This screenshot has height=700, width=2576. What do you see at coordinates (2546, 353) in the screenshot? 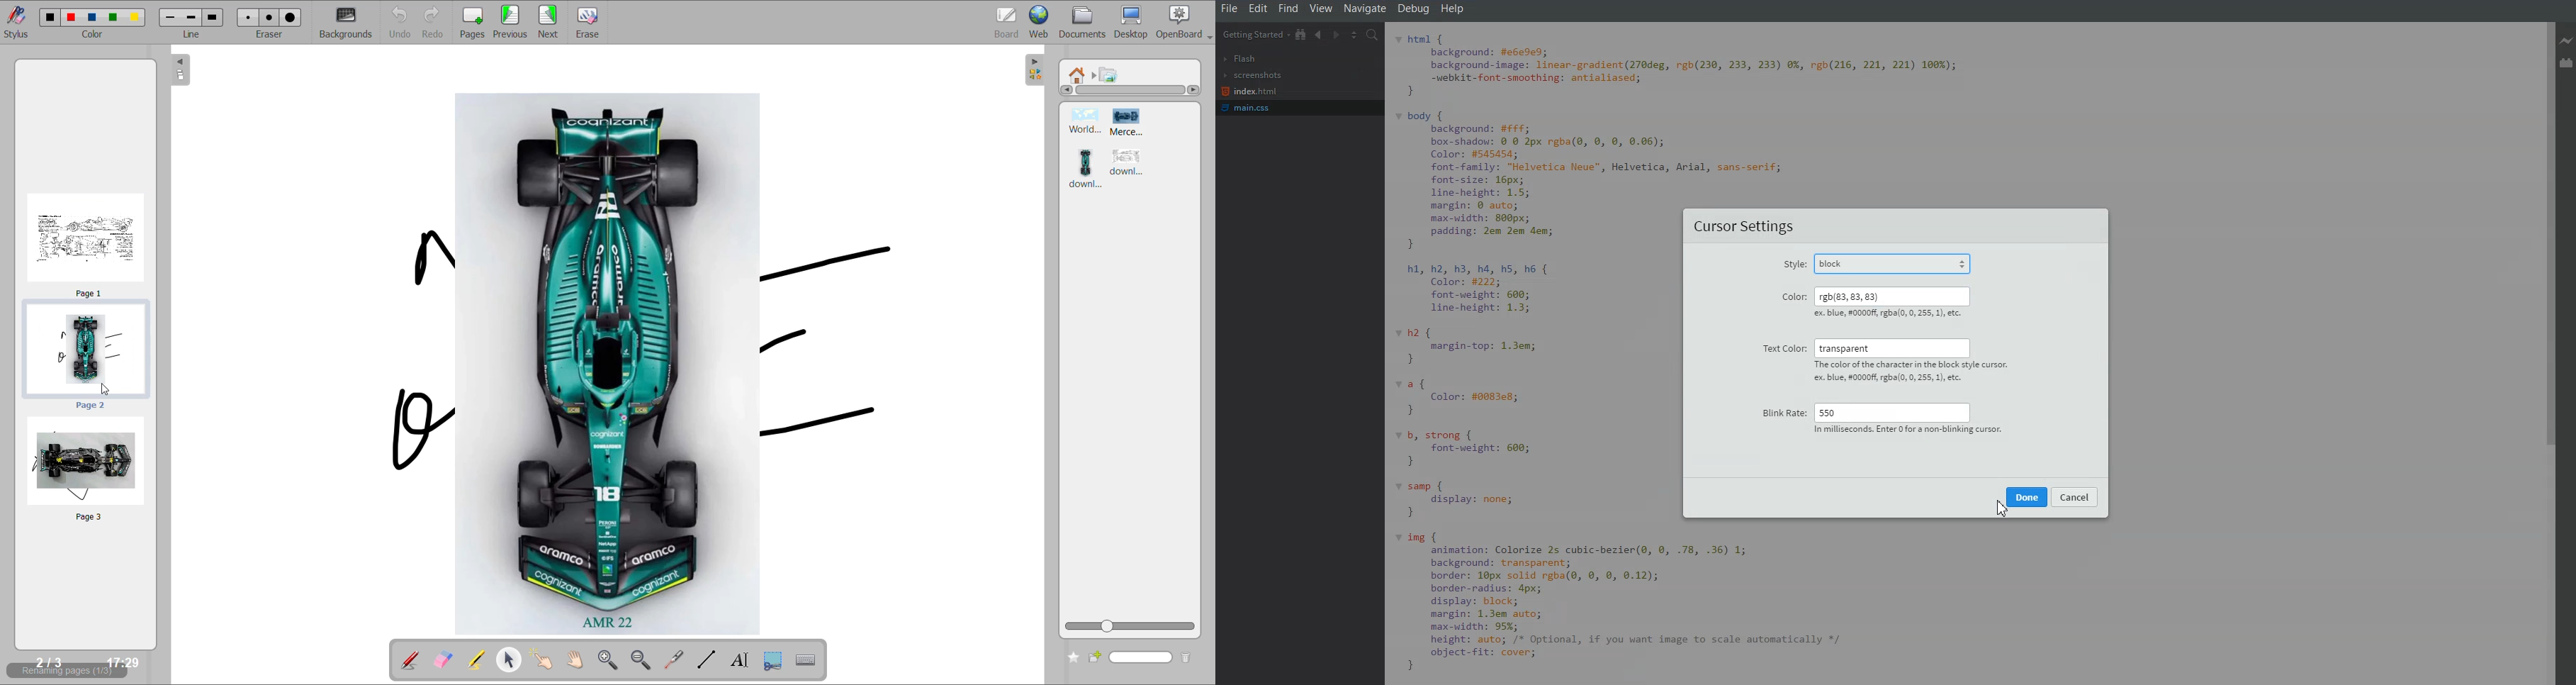
I see `Vertical Scroll bar` at bounding box center [2546, 353].